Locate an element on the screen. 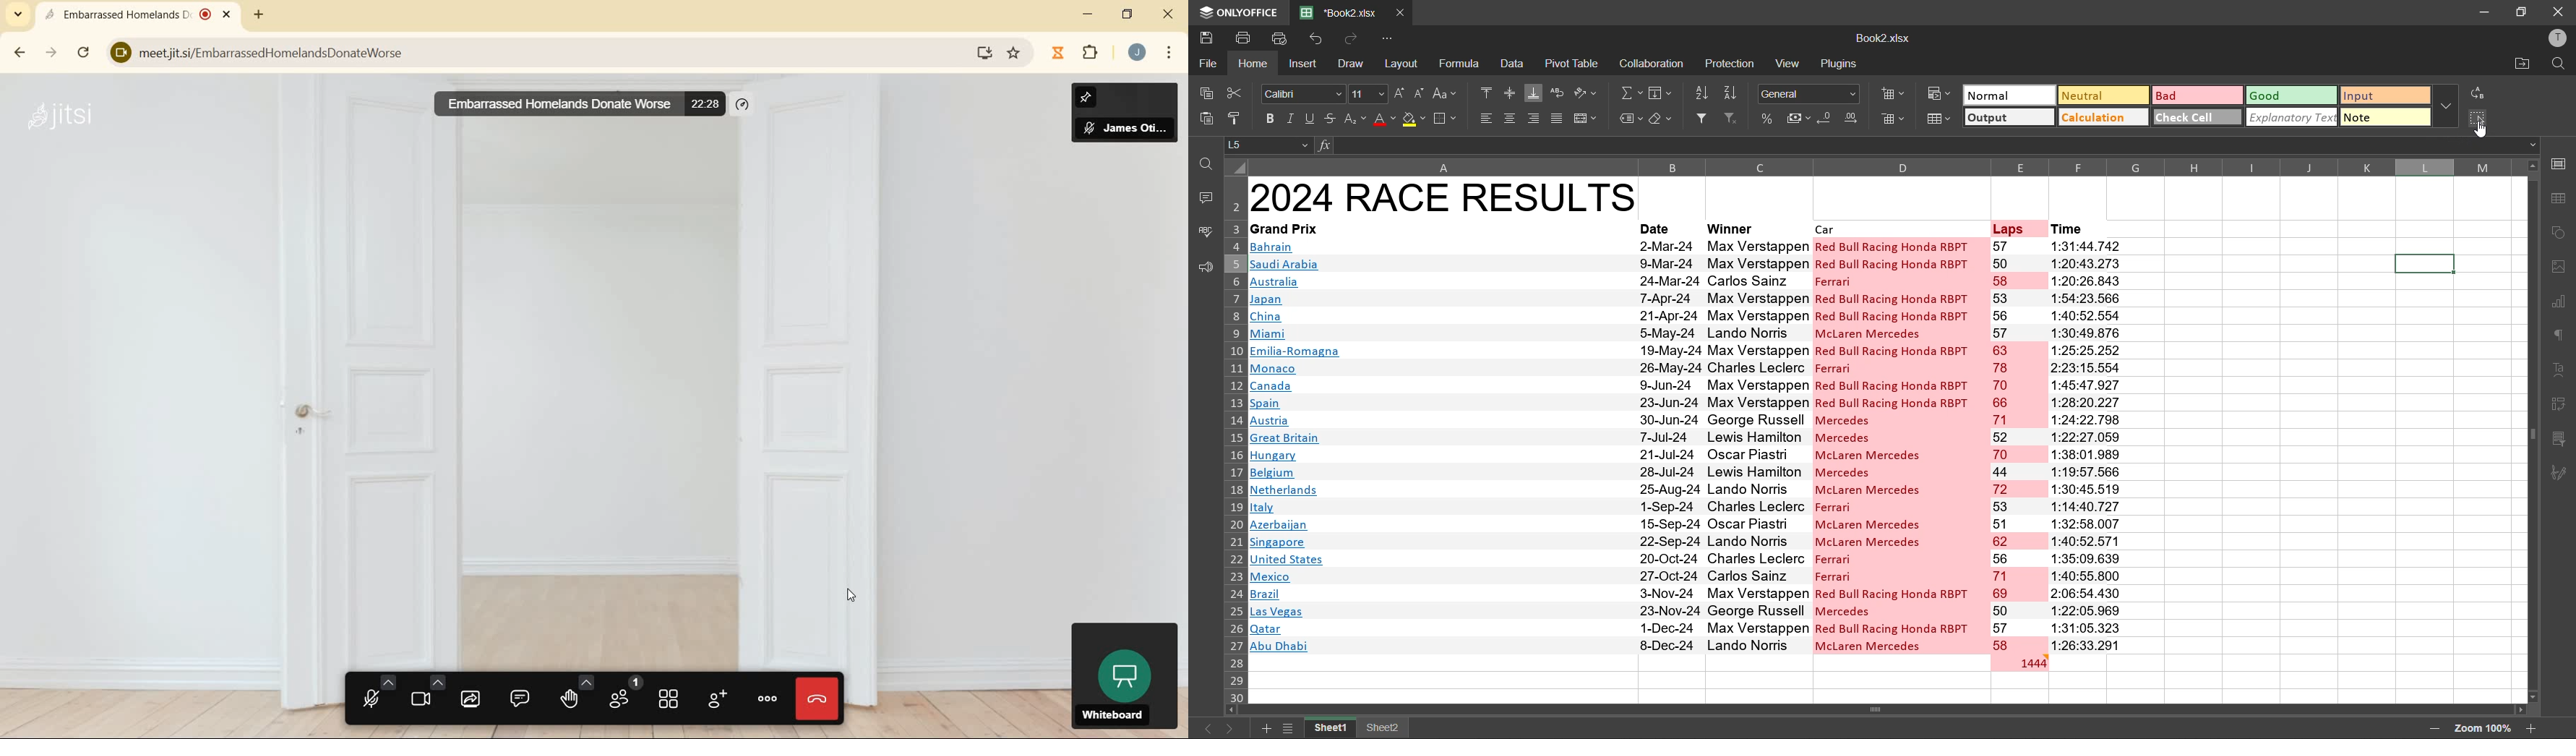 This screenshot has height=756, width=2576. undo is located at coordinates (1318, 39).